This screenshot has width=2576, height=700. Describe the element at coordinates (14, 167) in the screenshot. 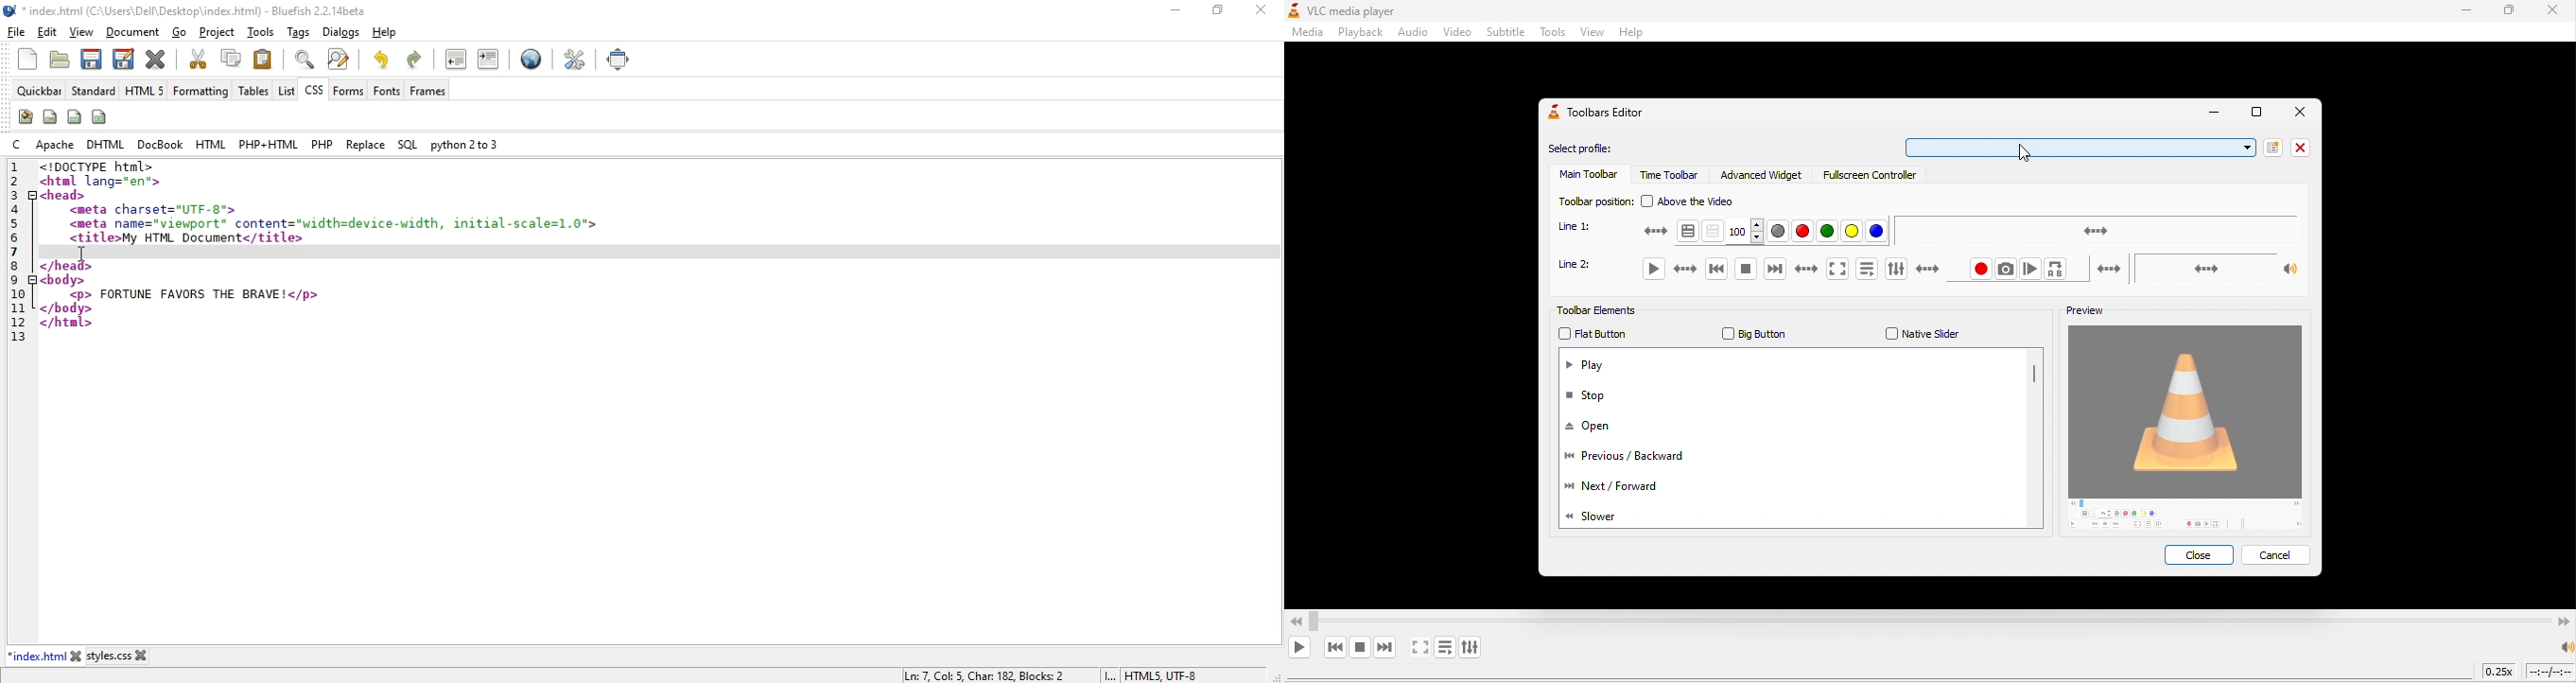

I see `1` at that location.